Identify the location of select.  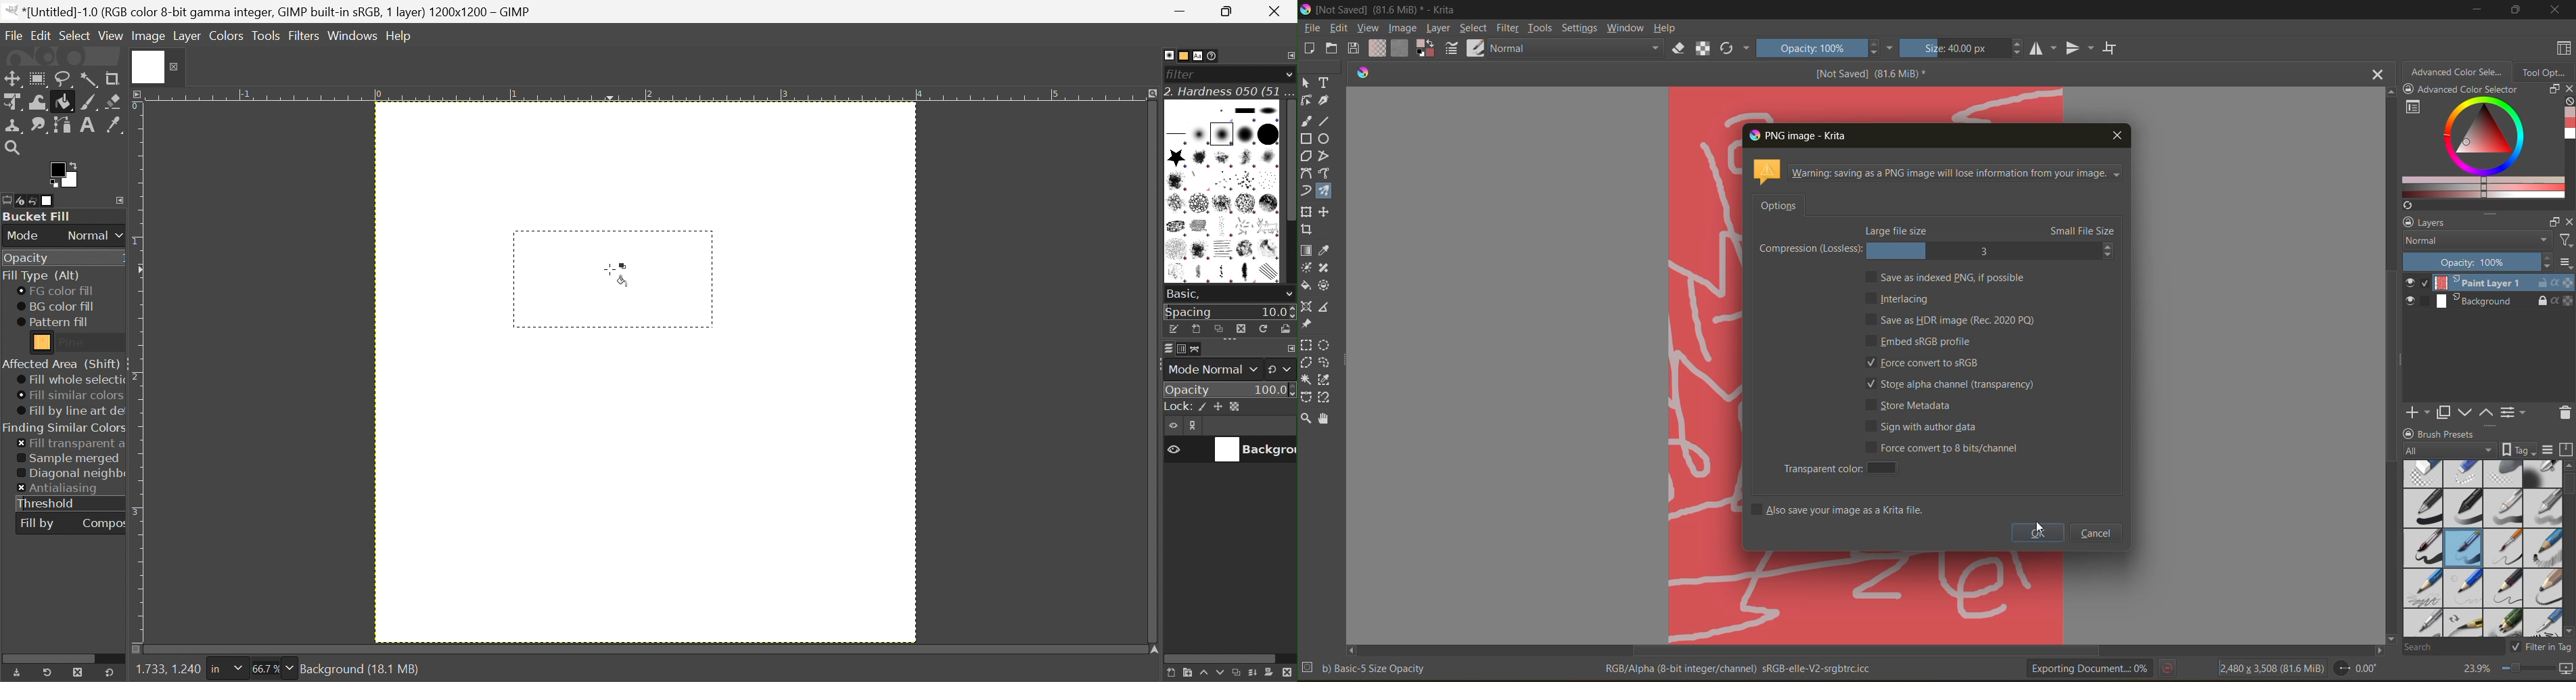
(1472, 29).